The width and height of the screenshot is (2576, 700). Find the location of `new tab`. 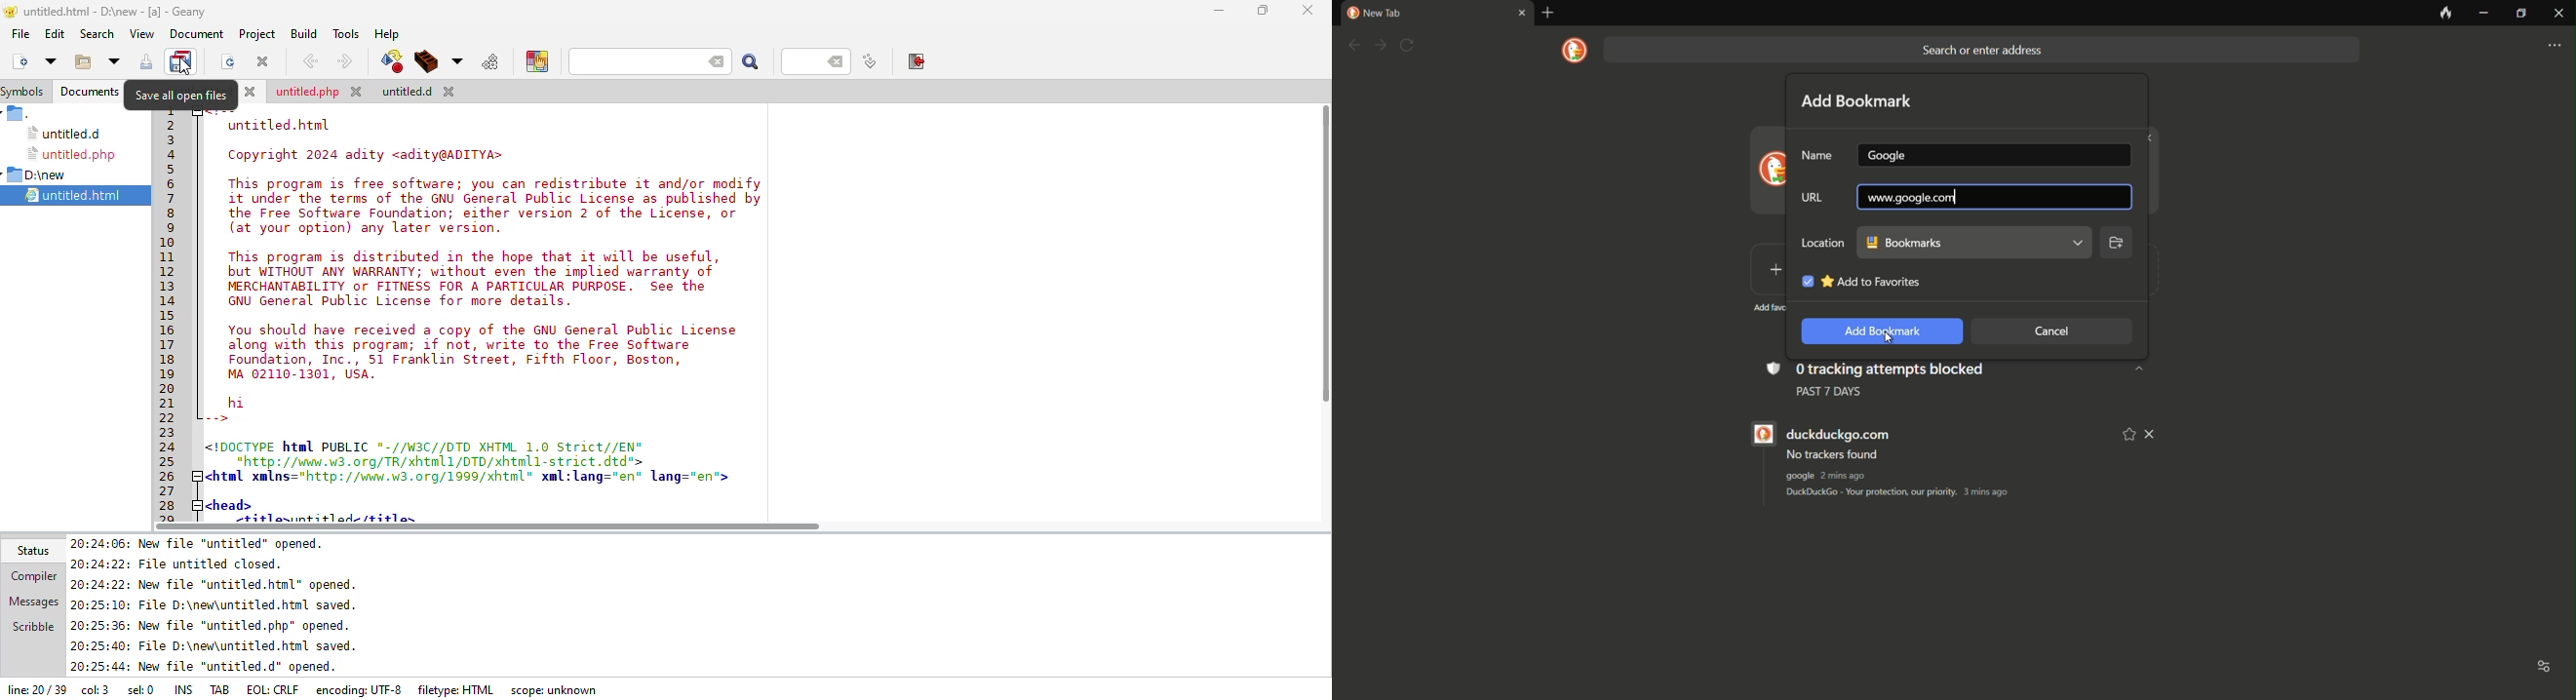

new tab is located at coordinates (1374, 13).